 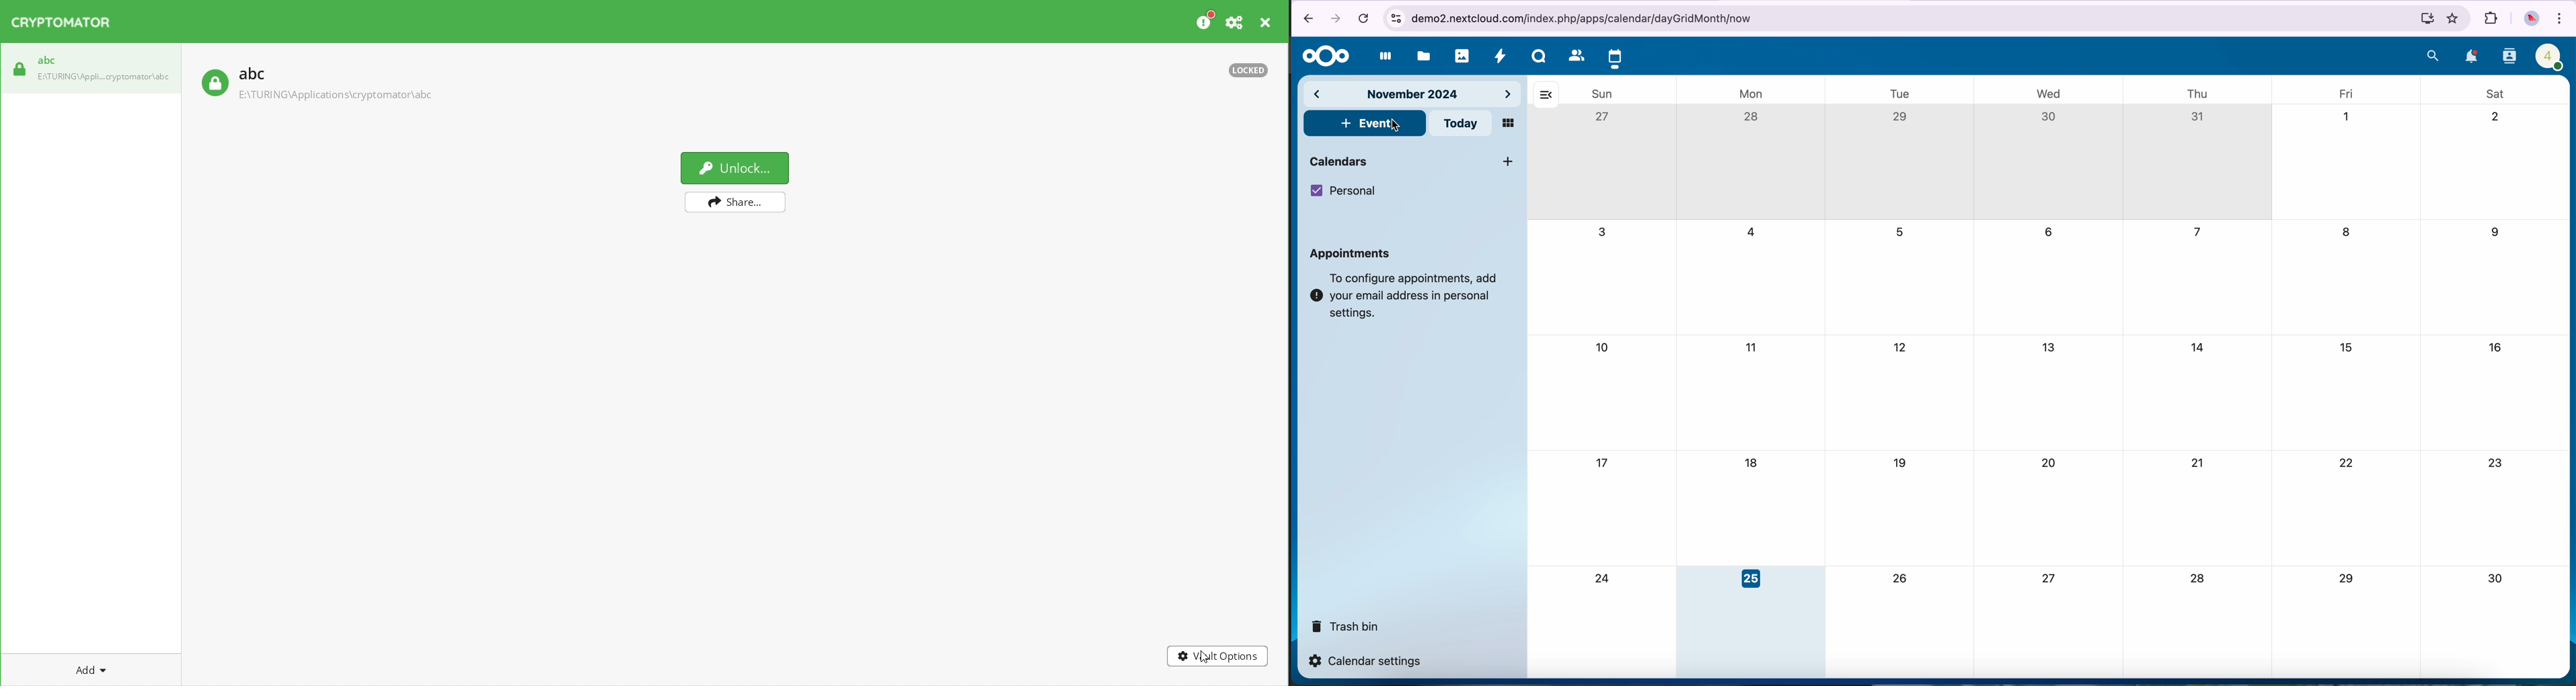 What do you see at coordinates (2561, 18) in the screenshot?
I see `customize and control Google Chrome` at bounding box center [2561, 18].